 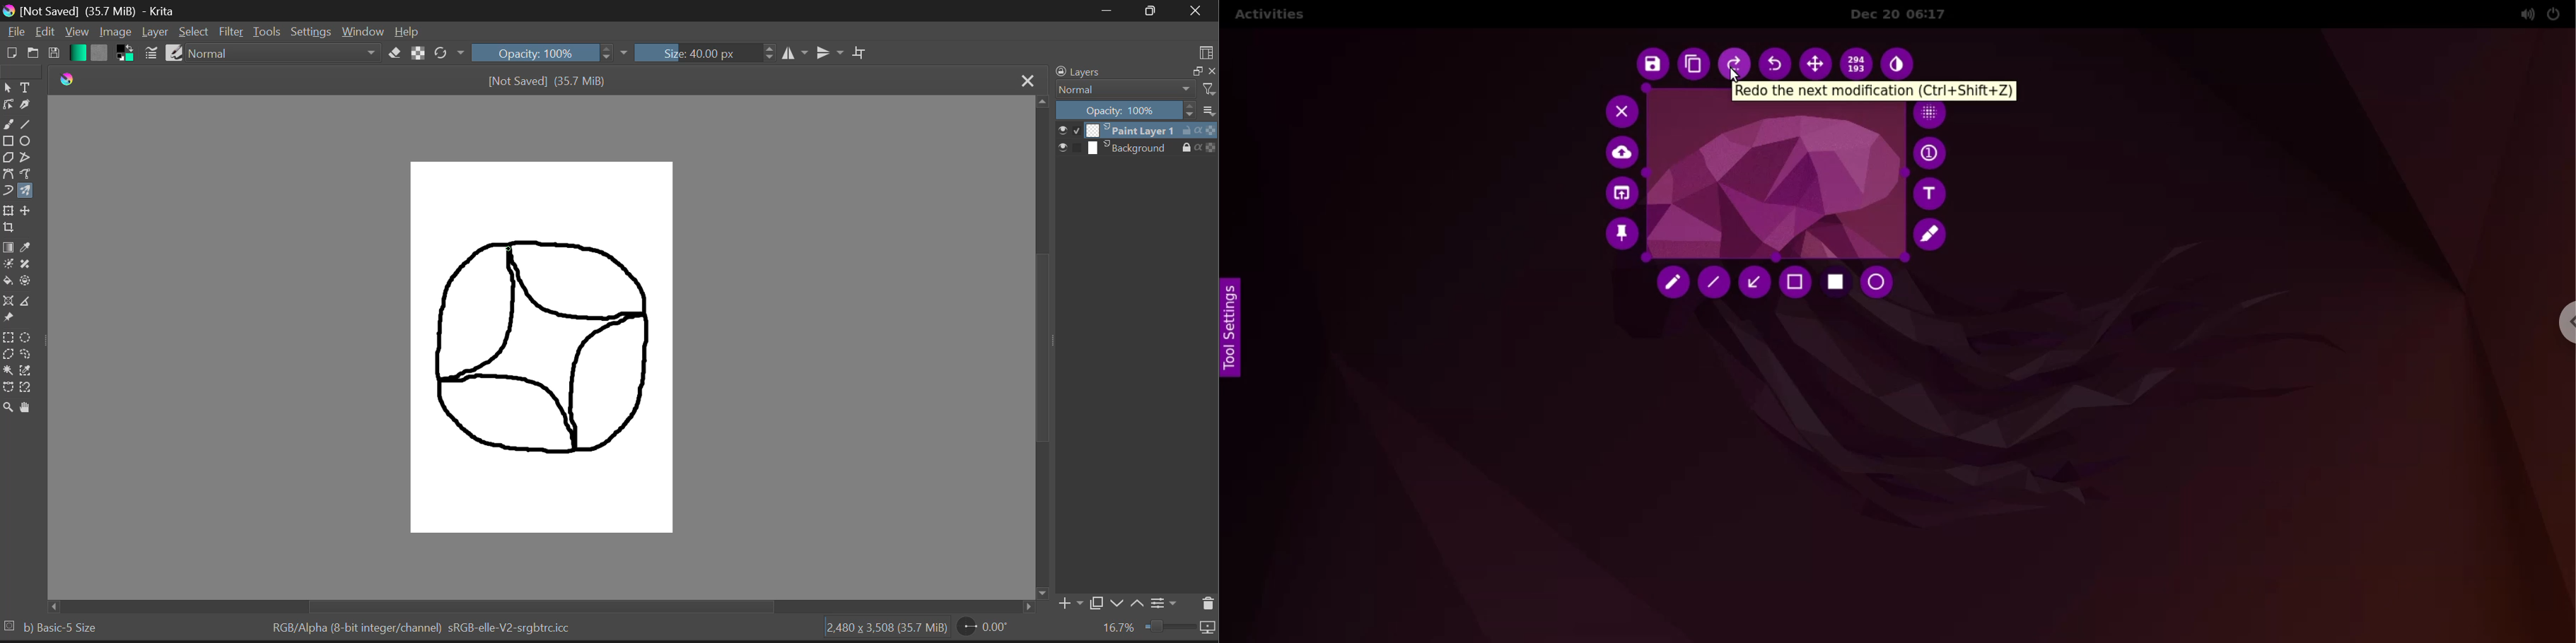 What do you see at coordinates (1858, 63) in the screenshot?
I see `x and y coordinate value` at bounding box center [1858, 63].